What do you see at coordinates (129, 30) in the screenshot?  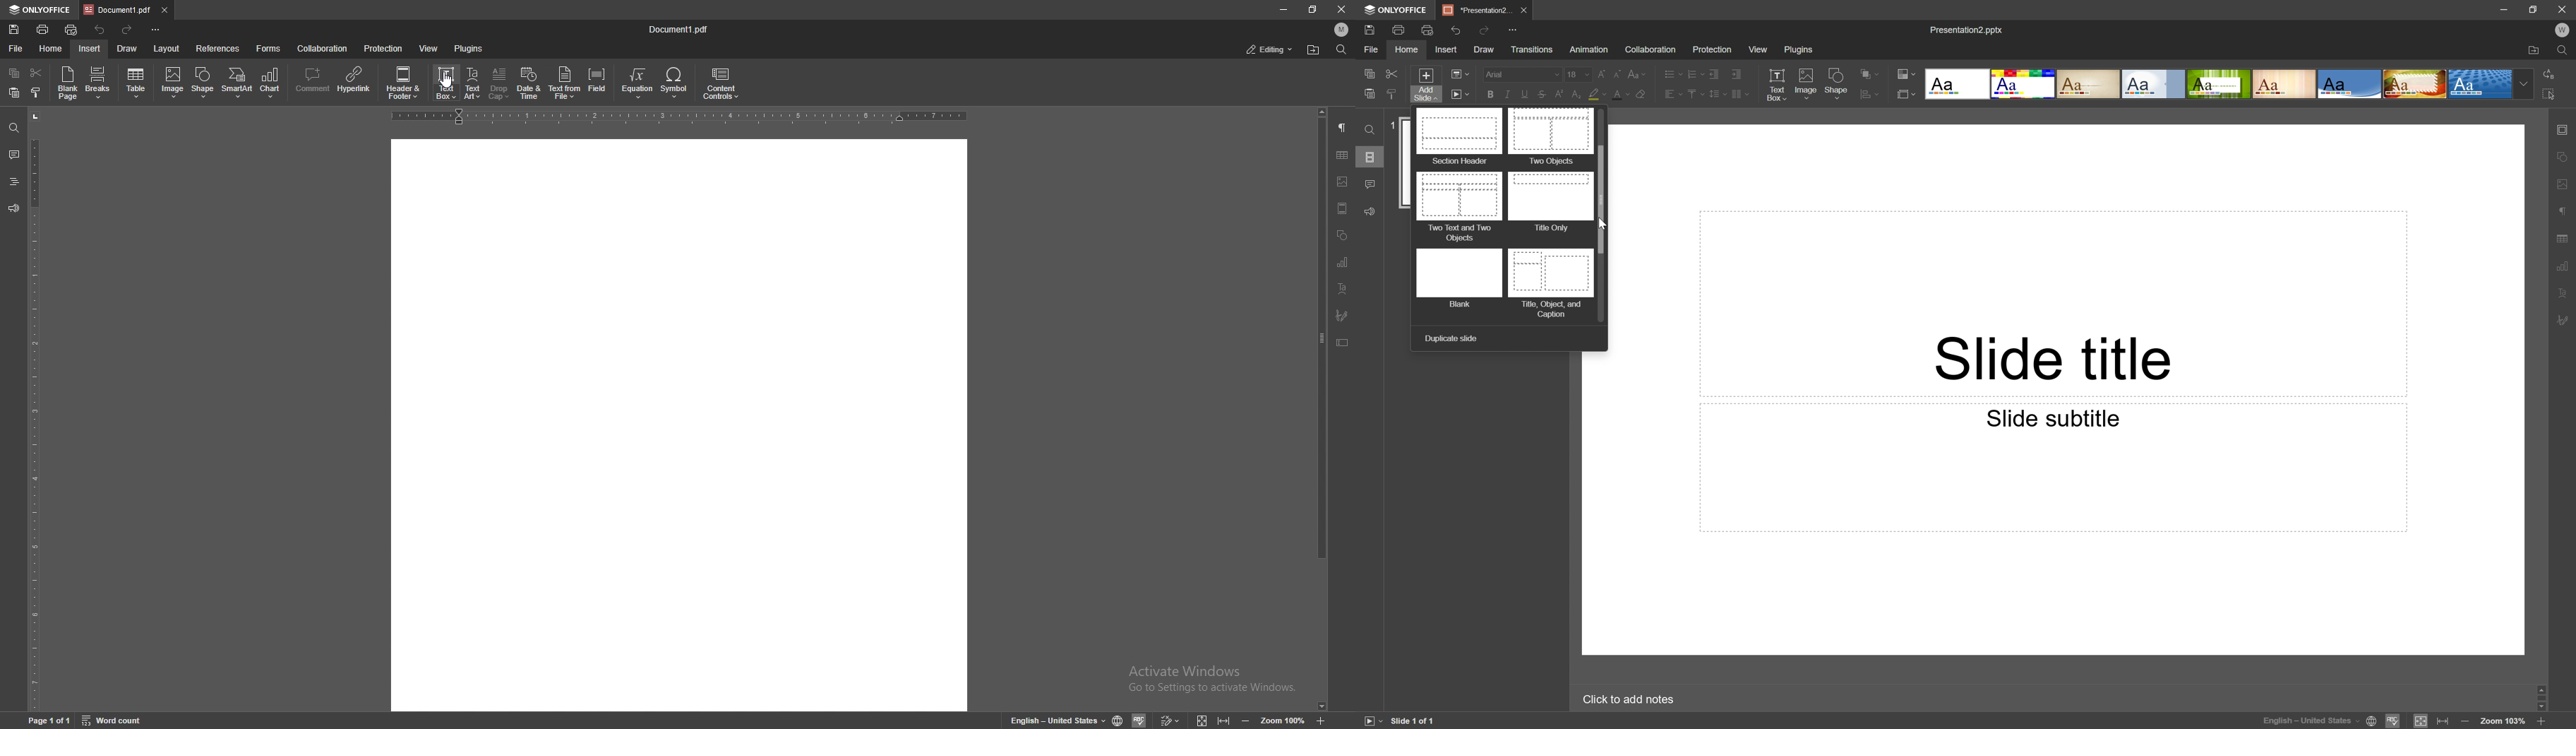 I see `redo` at bounding box center [129, 30].